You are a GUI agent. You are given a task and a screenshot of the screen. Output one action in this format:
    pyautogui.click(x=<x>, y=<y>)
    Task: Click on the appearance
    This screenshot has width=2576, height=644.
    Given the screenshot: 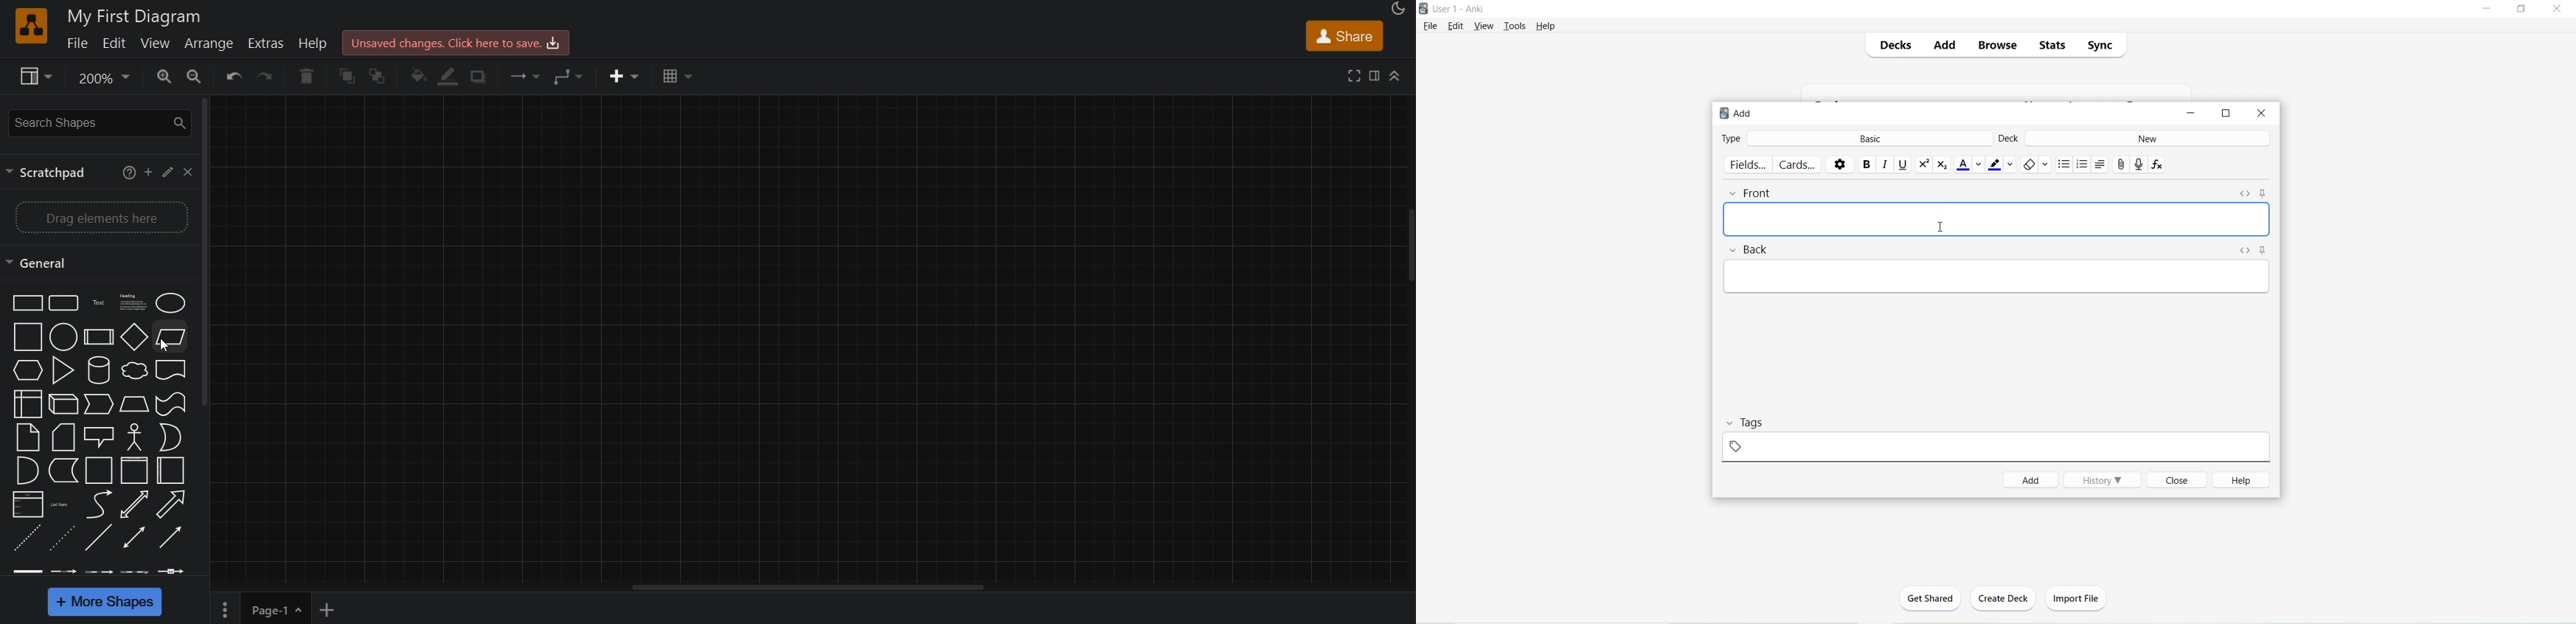 What is the action you would take?
    pyautogui.click(x=1398, y=10)
    